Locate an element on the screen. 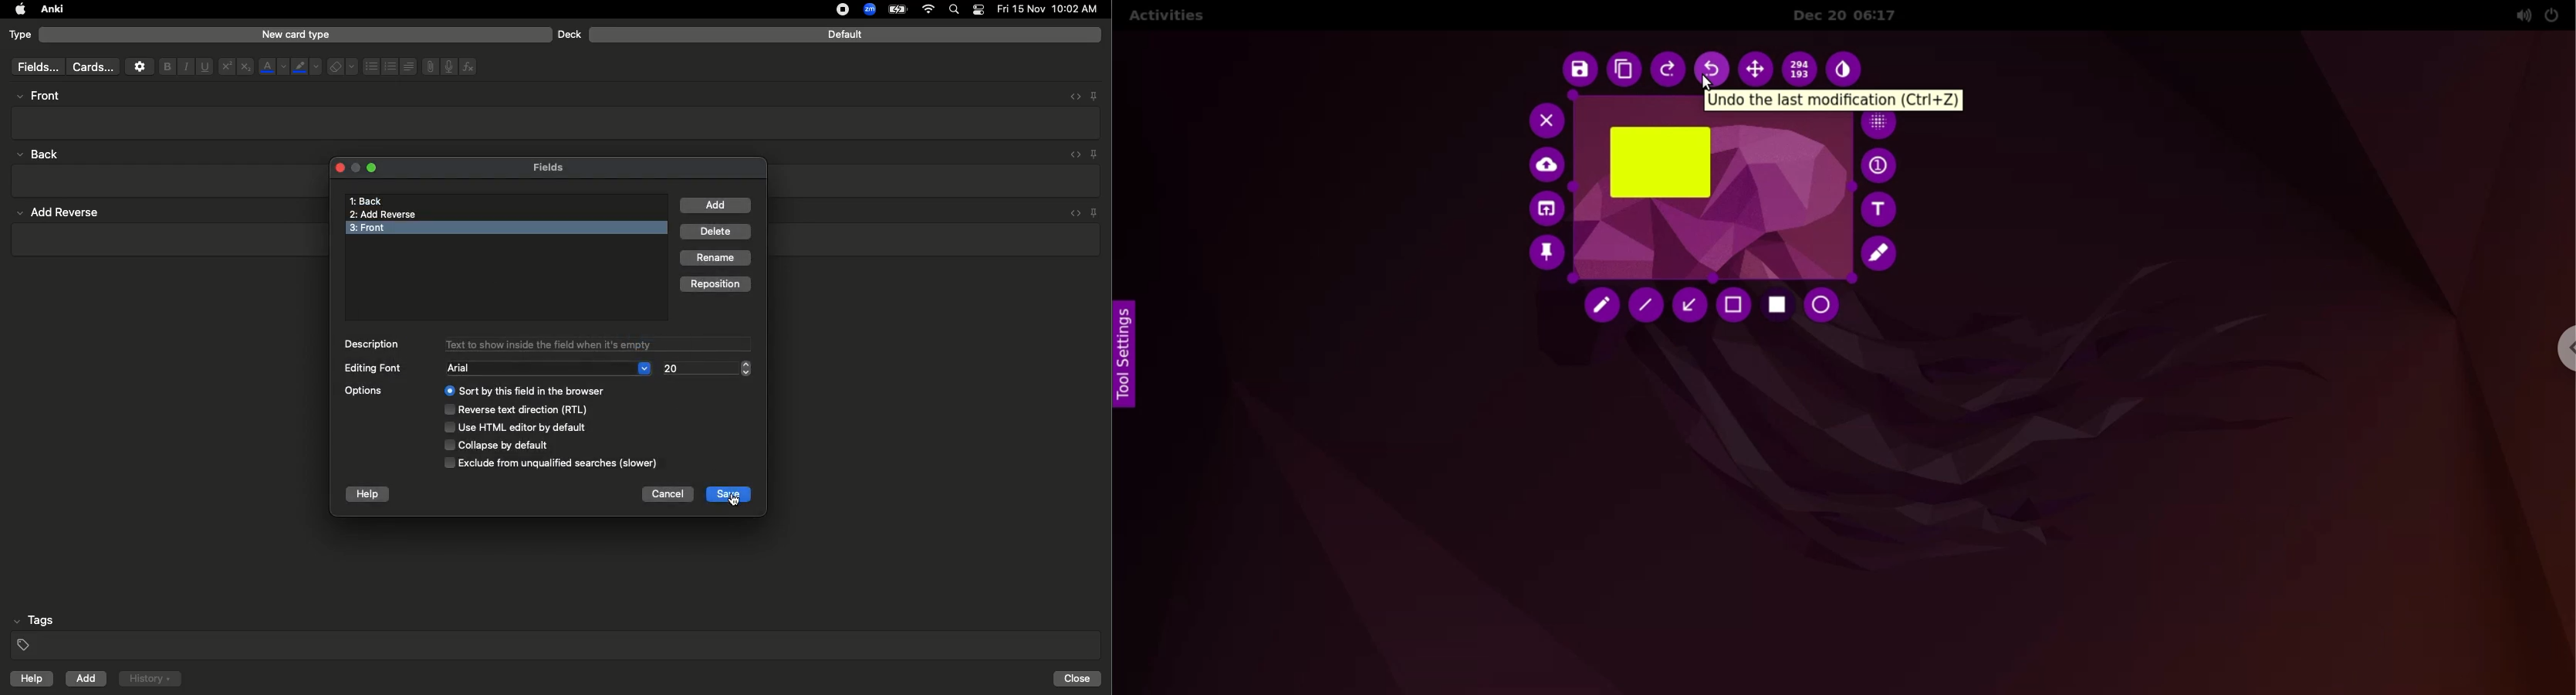 The height and width of the screenshot is (700, 2576). minimize is located at coordinates (354, 168).